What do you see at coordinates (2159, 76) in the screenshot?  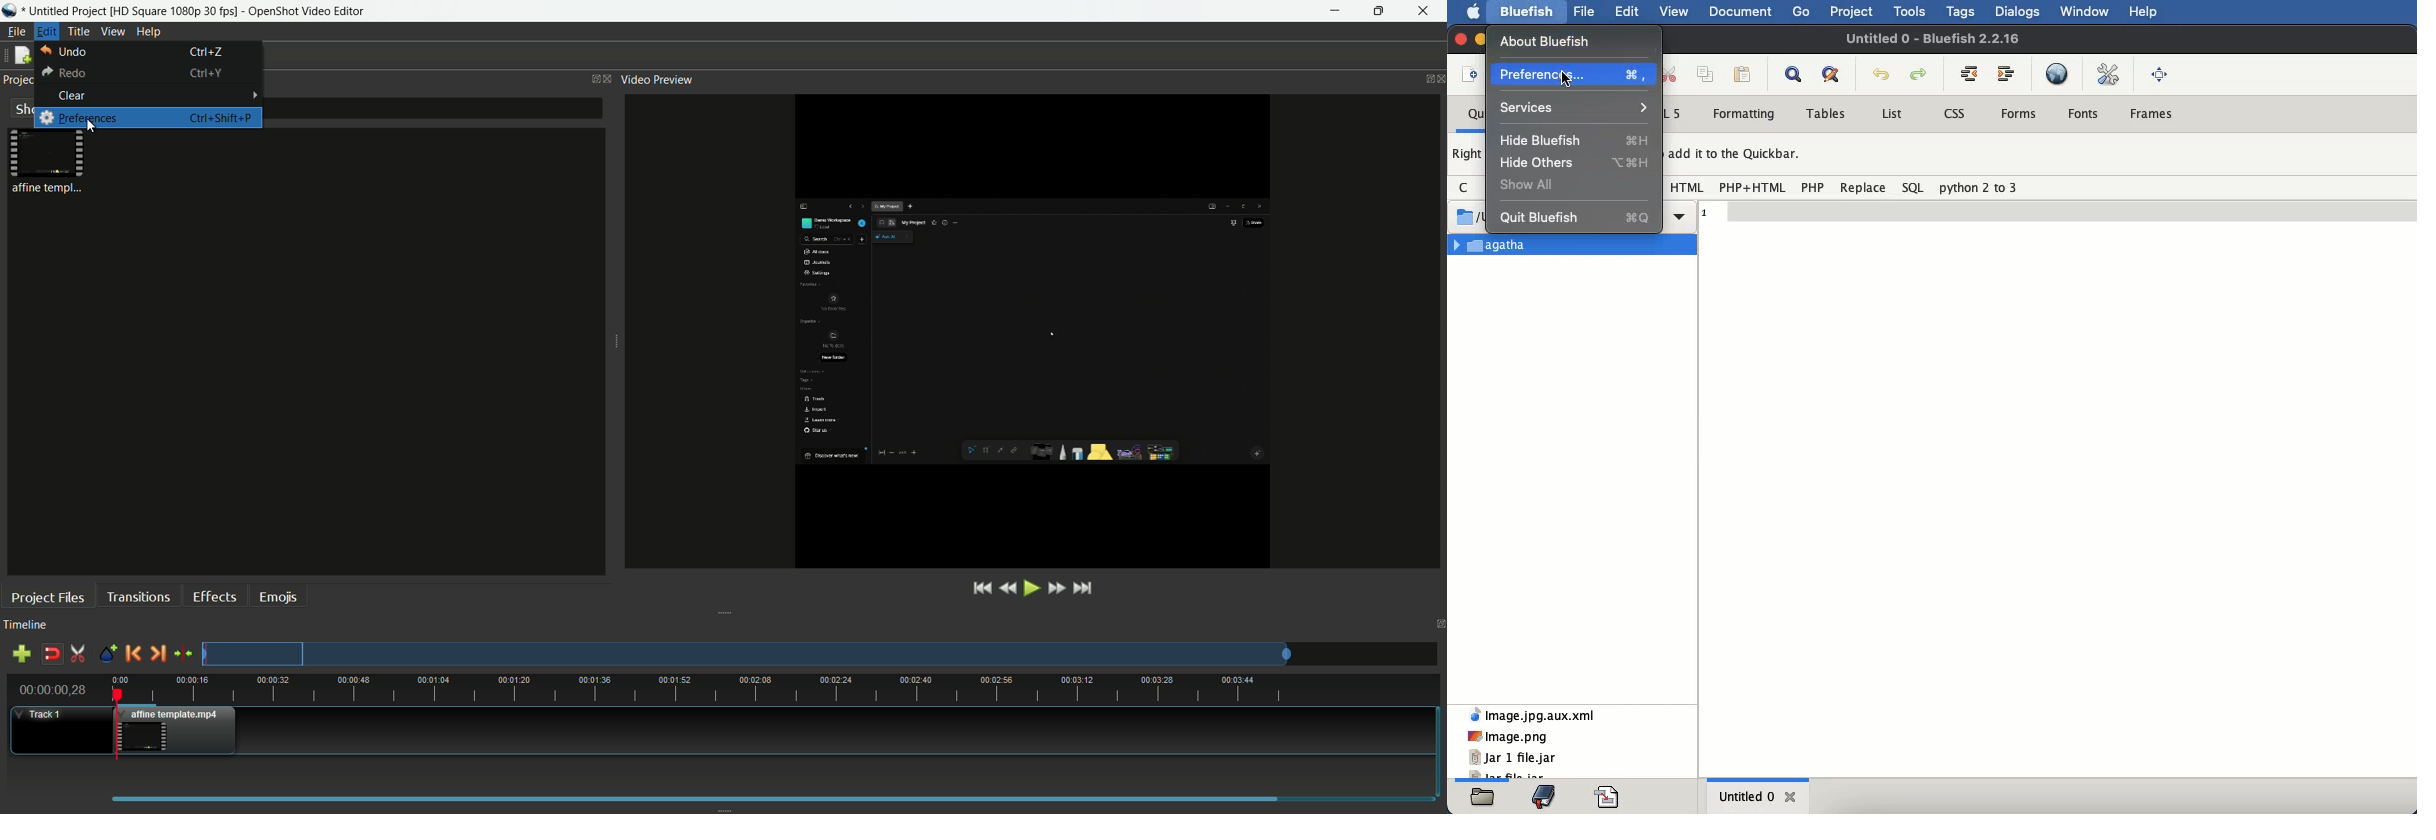 I see `full screen` at bounding box center [2159, 76].